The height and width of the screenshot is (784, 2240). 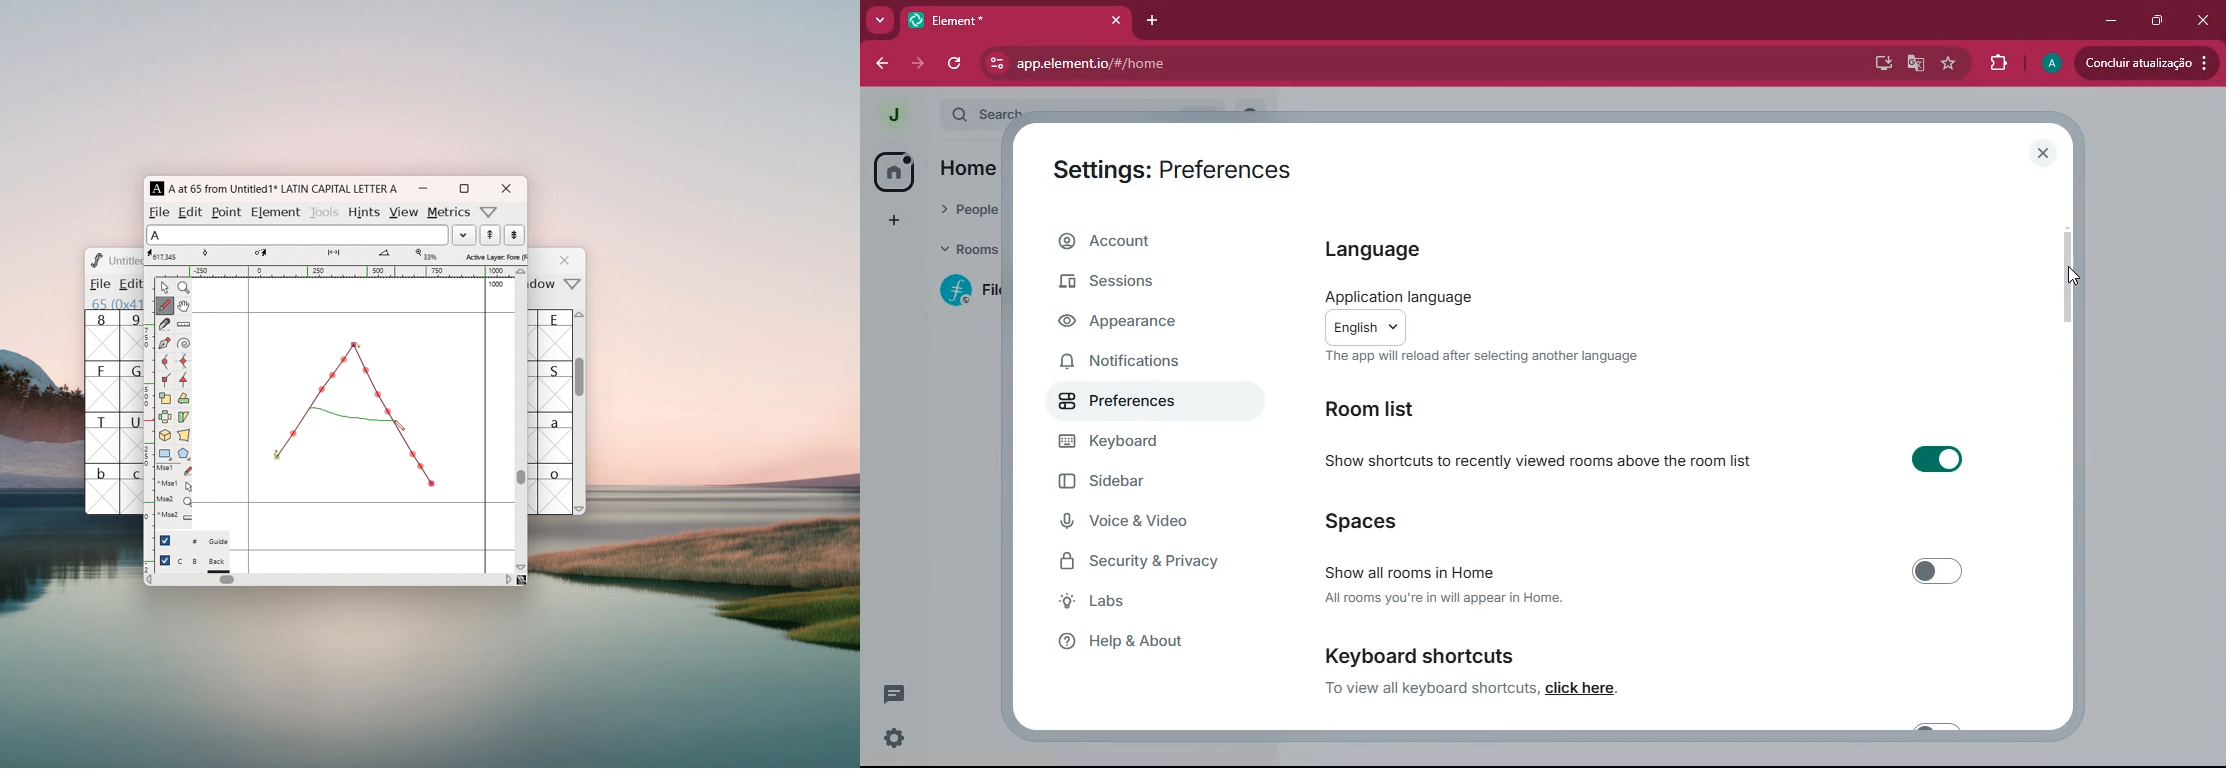 I want to click on horizontal scrollbar, so click(x=227, y=580).